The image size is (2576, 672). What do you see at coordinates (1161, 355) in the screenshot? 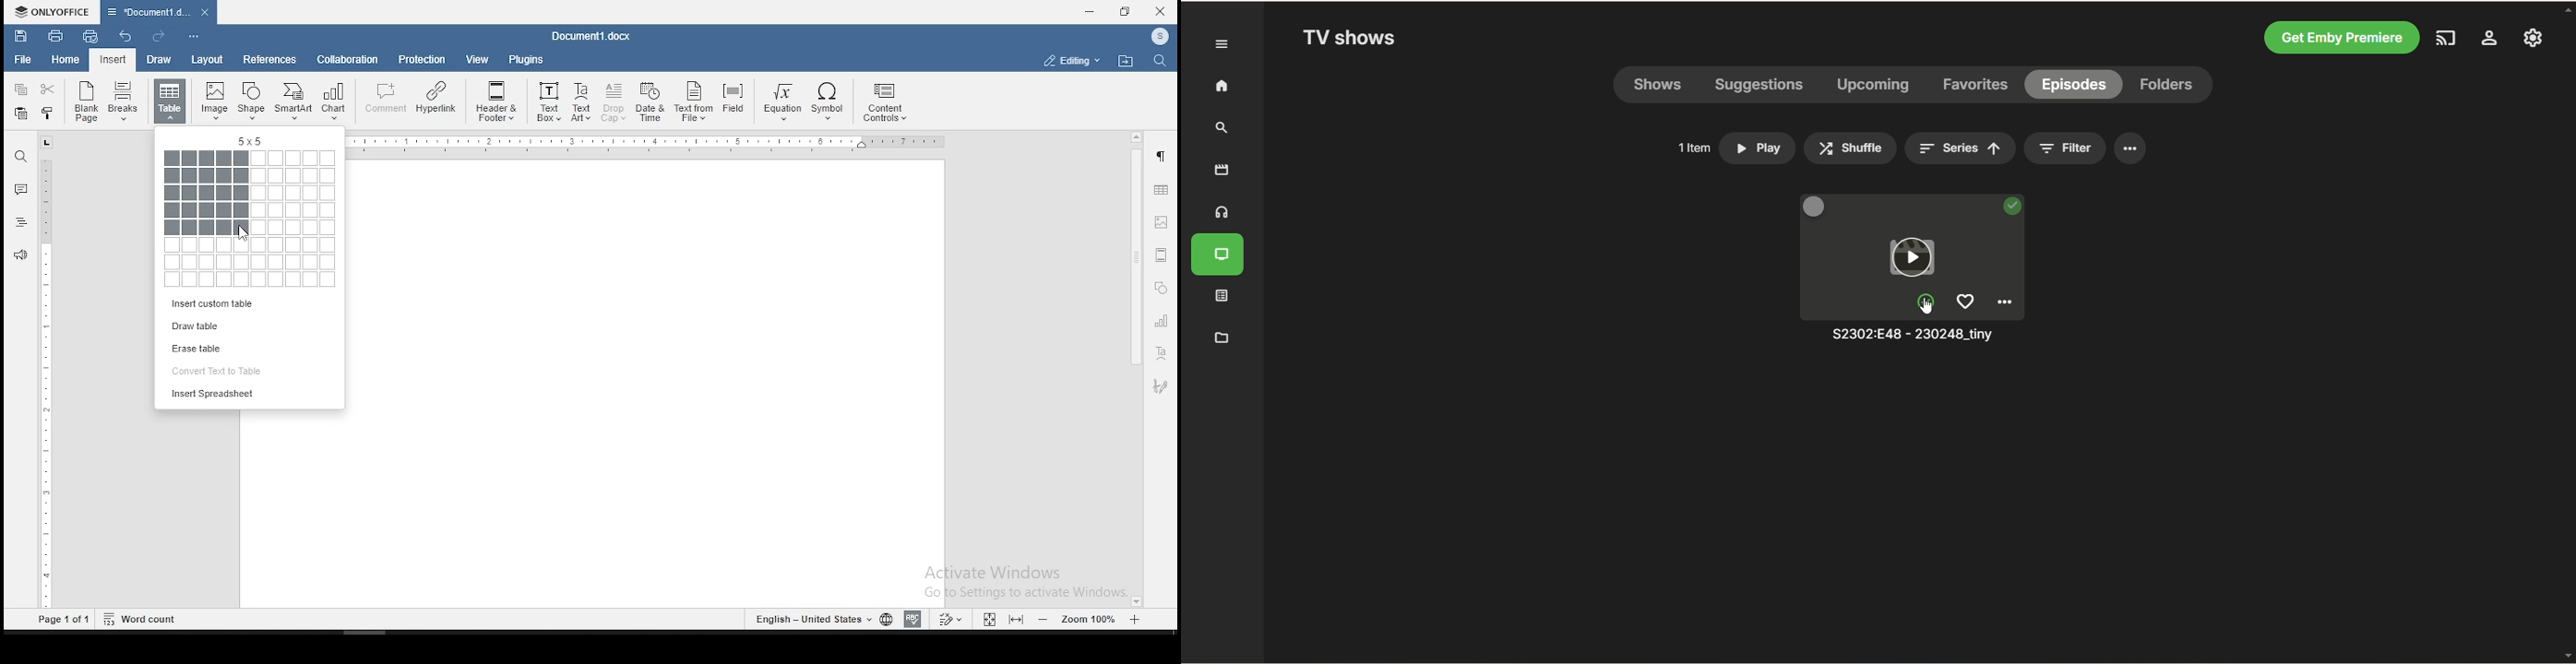
I see `text art settings` at bounding box center [1161, 355].